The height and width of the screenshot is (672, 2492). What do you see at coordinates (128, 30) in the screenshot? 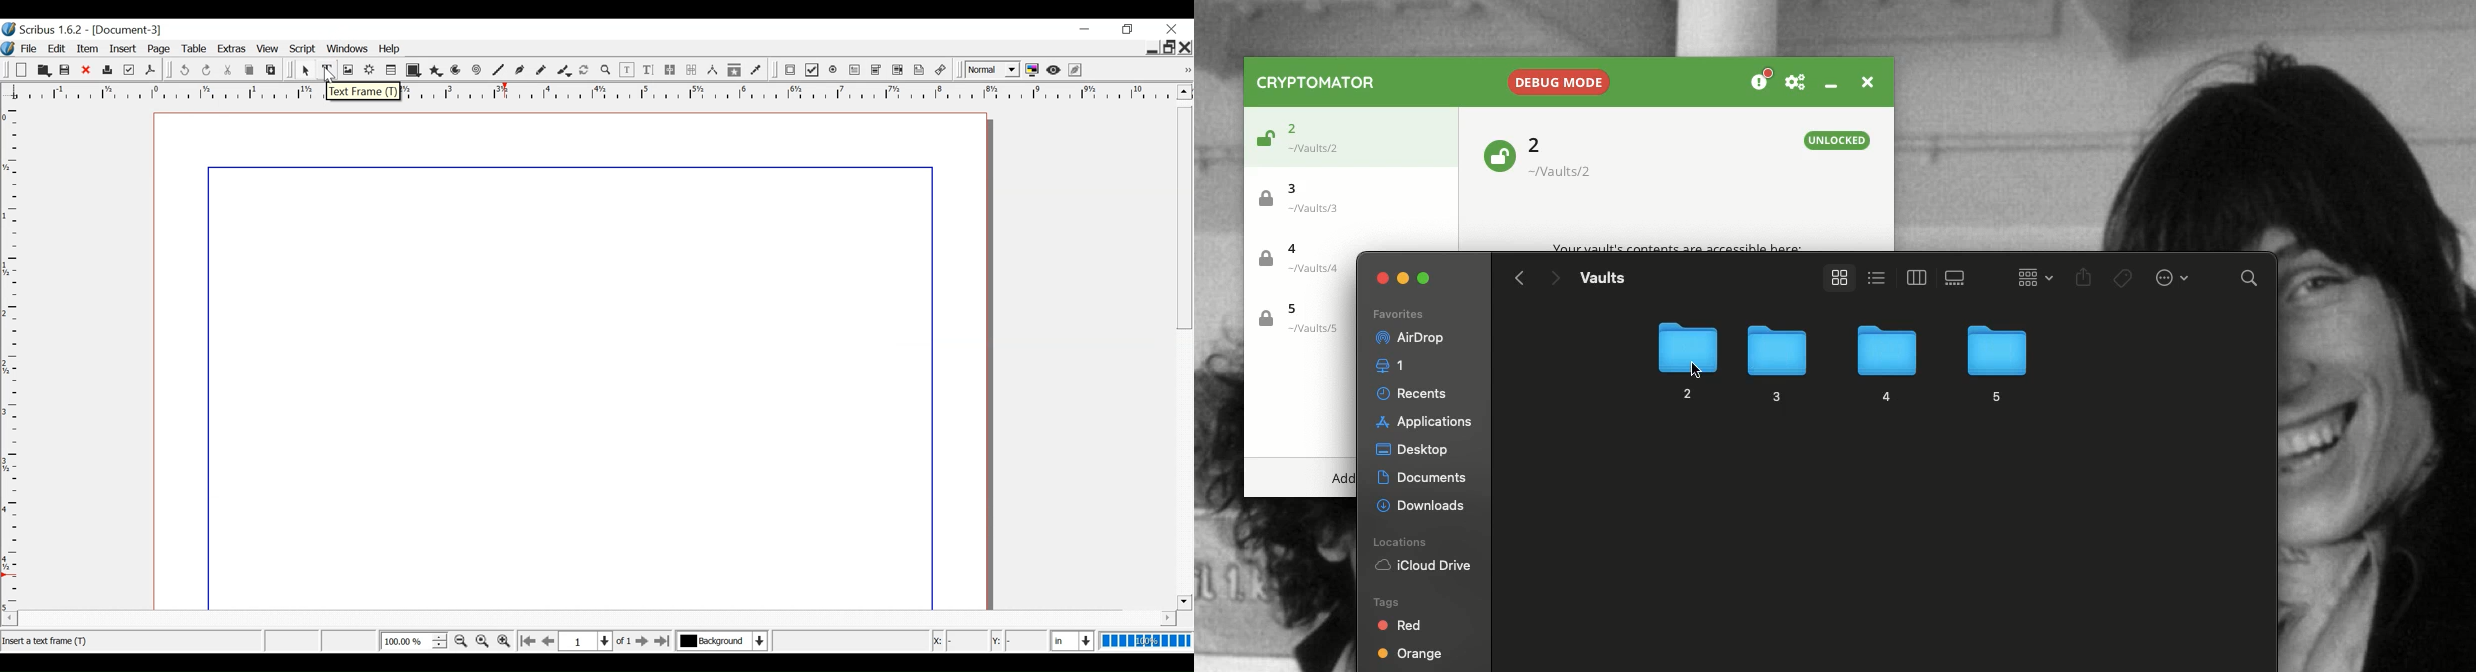
I see `Document` at bounding box center [128, 30].